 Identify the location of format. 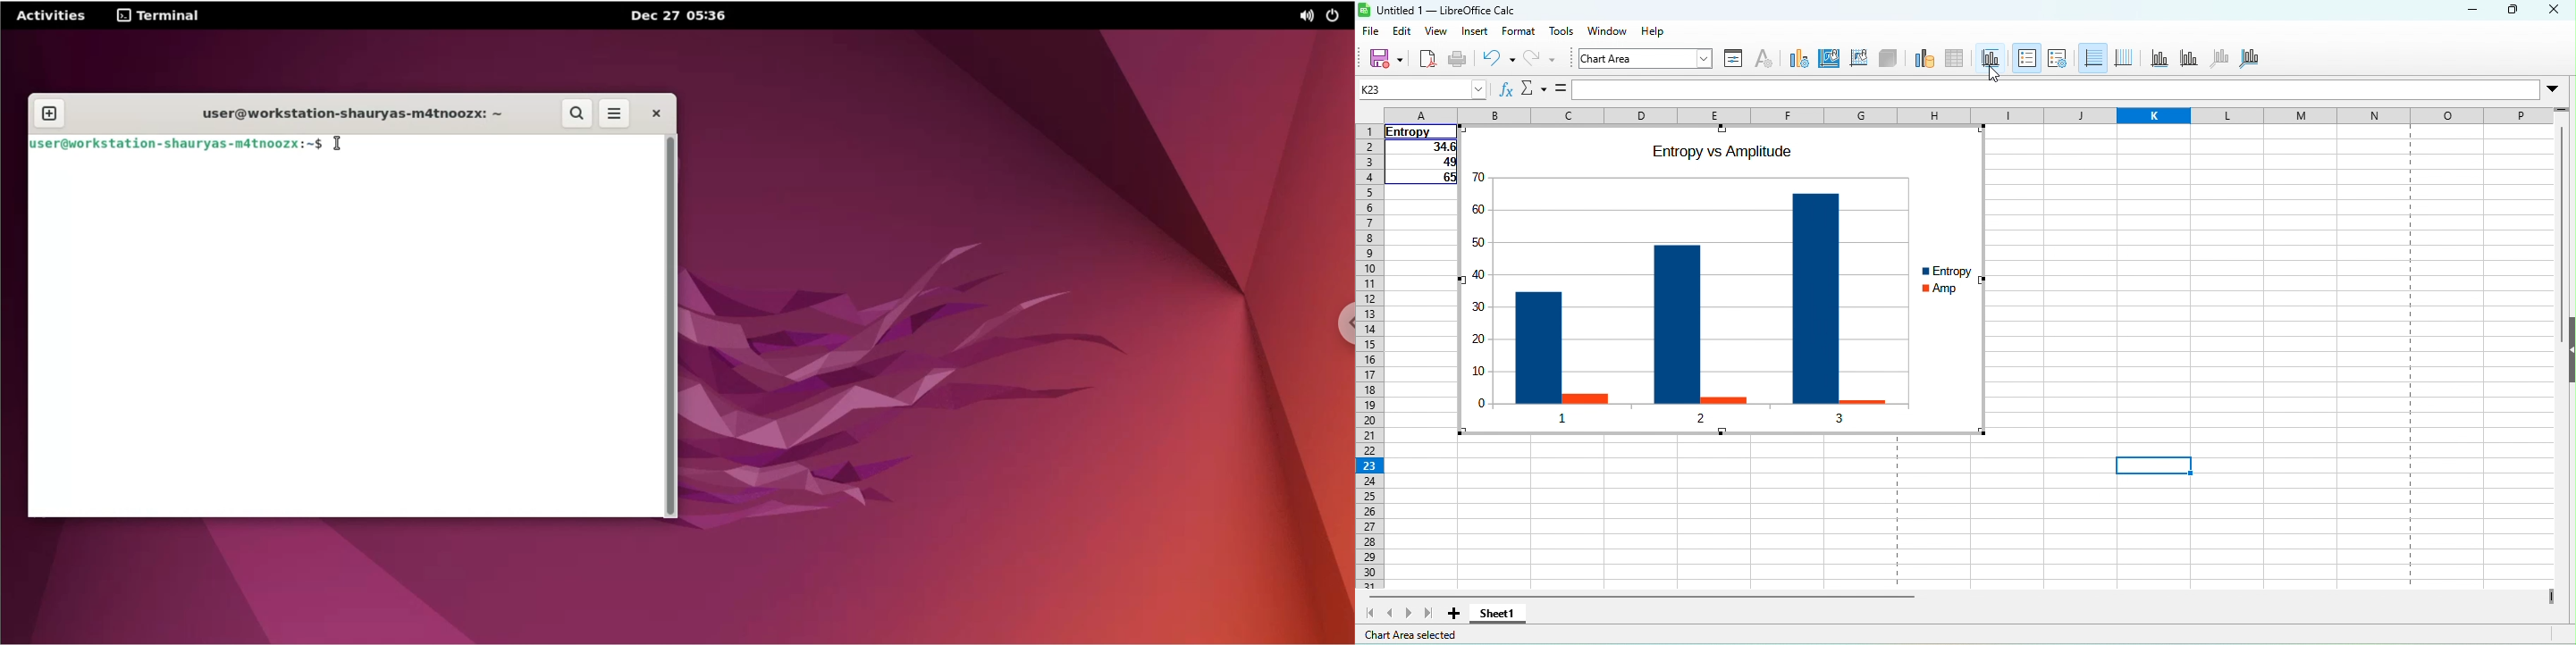
(1522, 35).